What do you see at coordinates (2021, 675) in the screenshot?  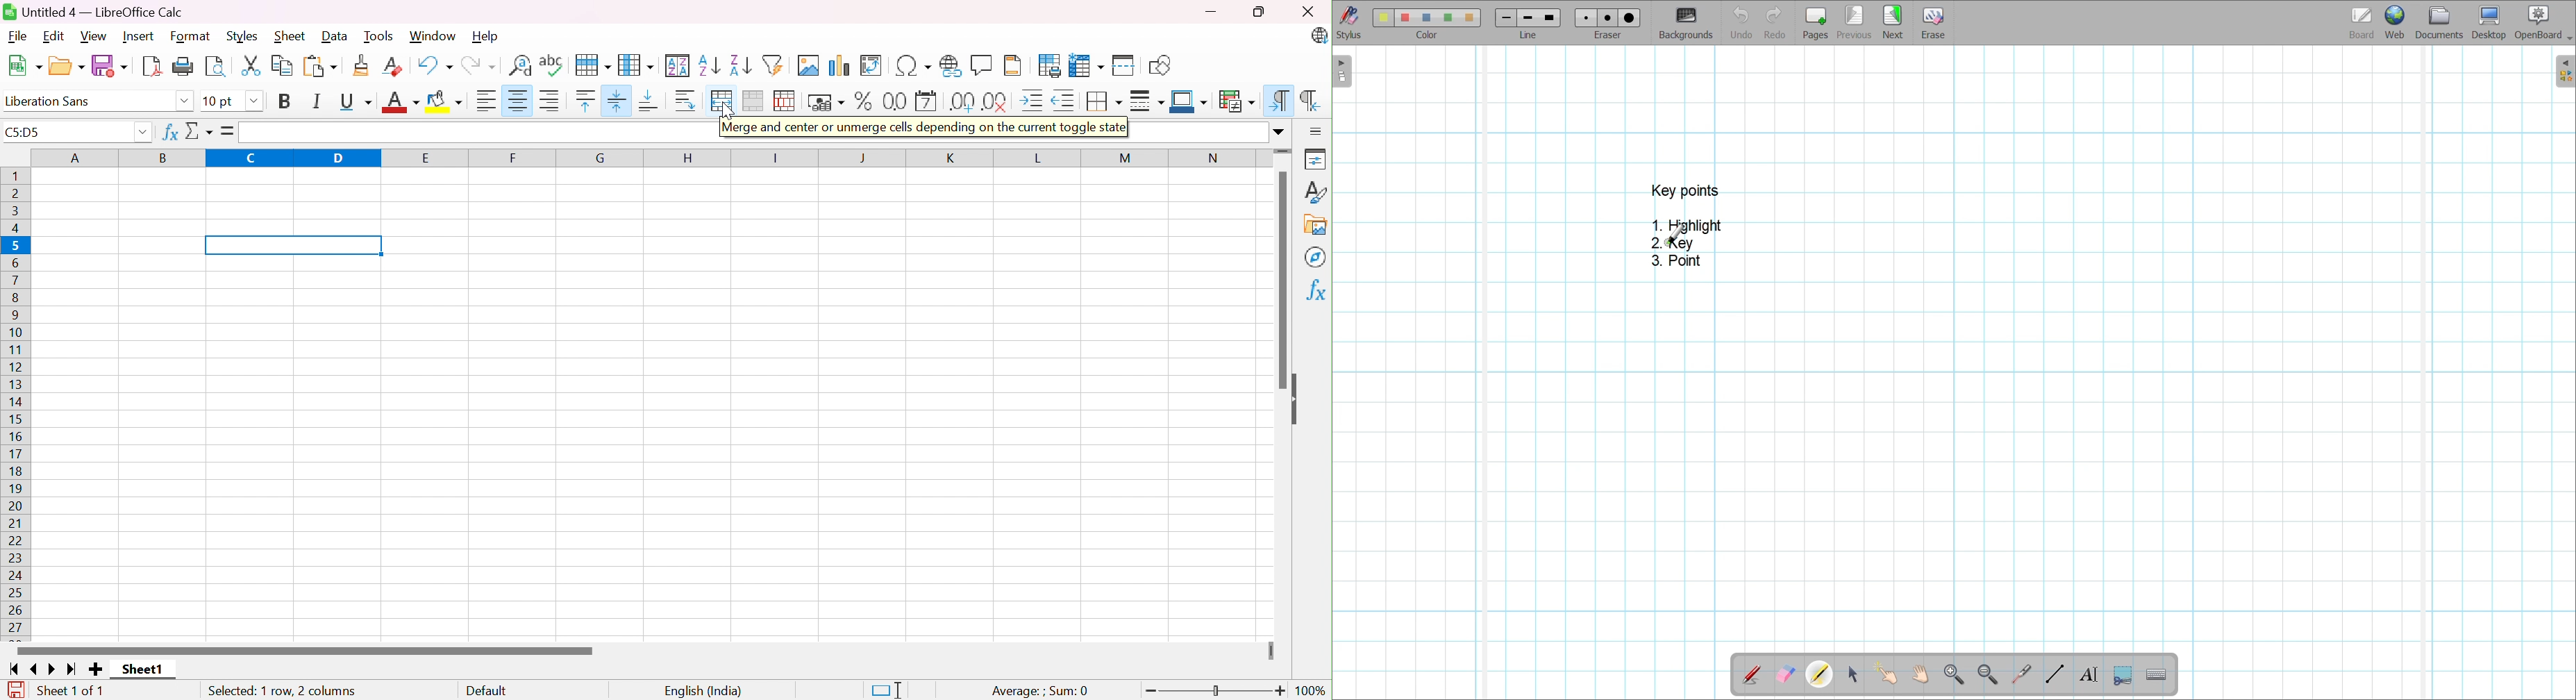 I see `Use virtual laser` at bounding box center [2021, 675].